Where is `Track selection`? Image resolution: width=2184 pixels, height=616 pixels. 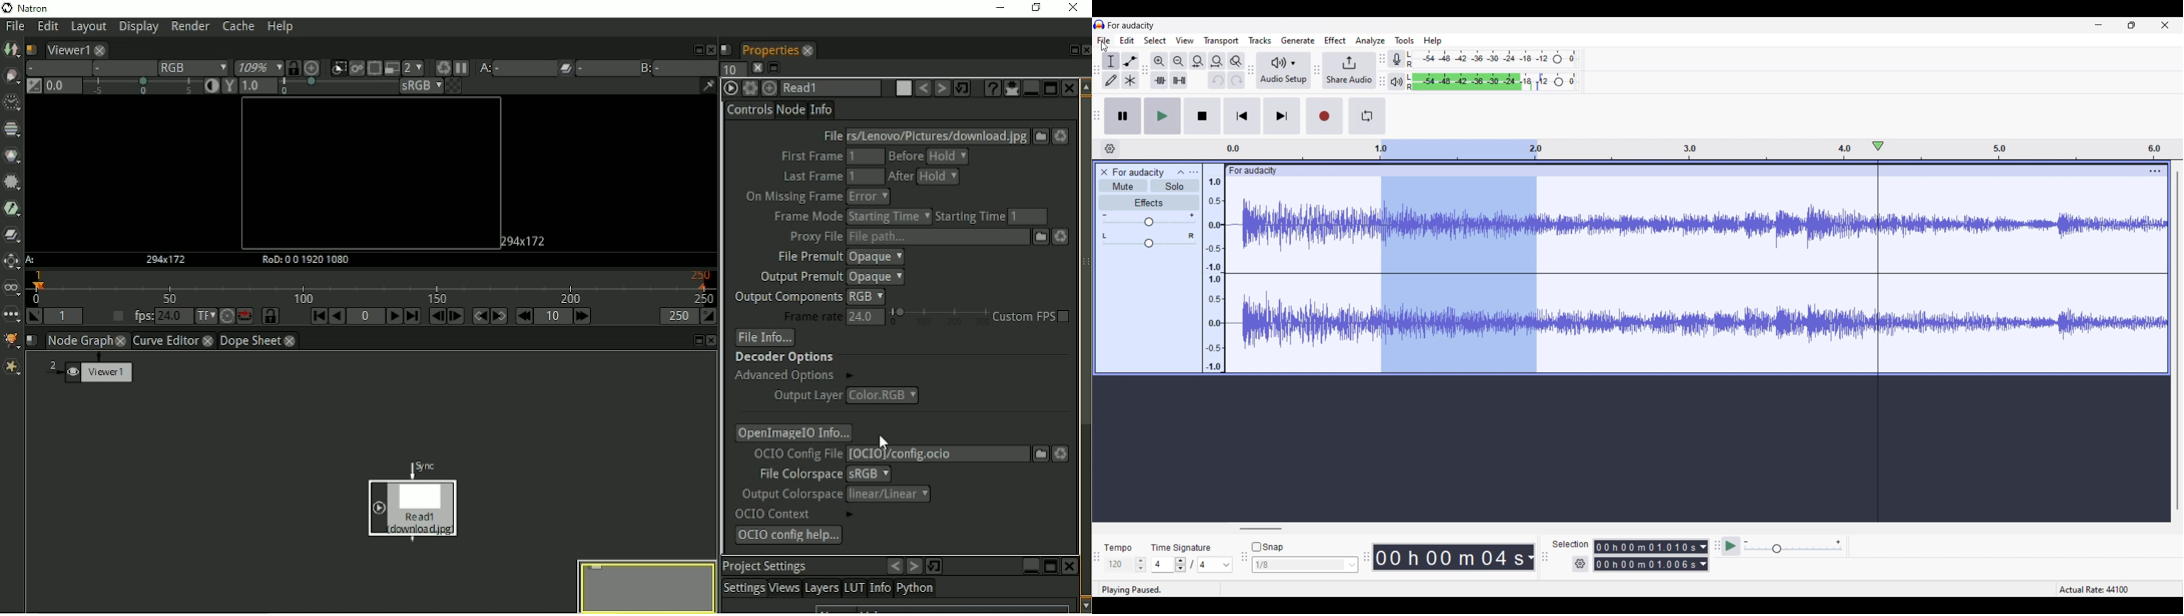
Track selection is located at coordinates (1462, 258).